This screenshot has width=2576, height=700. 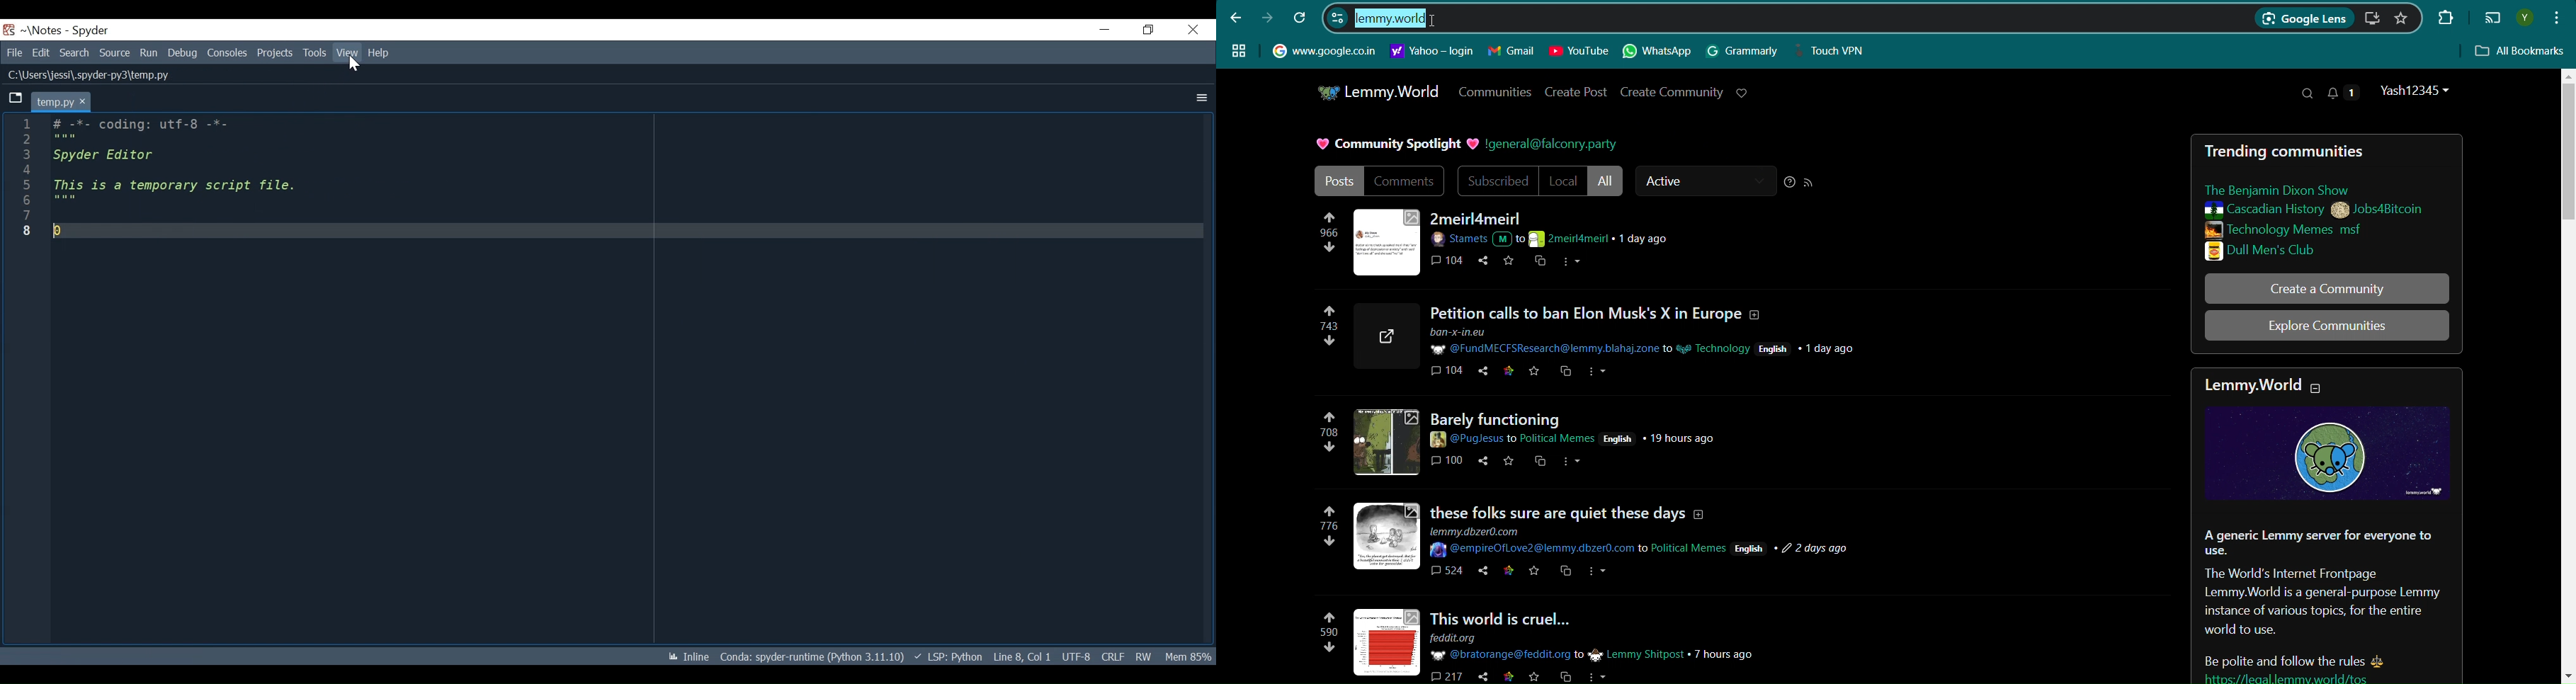 I want to click on Profile, so click(x=2524, y=18).